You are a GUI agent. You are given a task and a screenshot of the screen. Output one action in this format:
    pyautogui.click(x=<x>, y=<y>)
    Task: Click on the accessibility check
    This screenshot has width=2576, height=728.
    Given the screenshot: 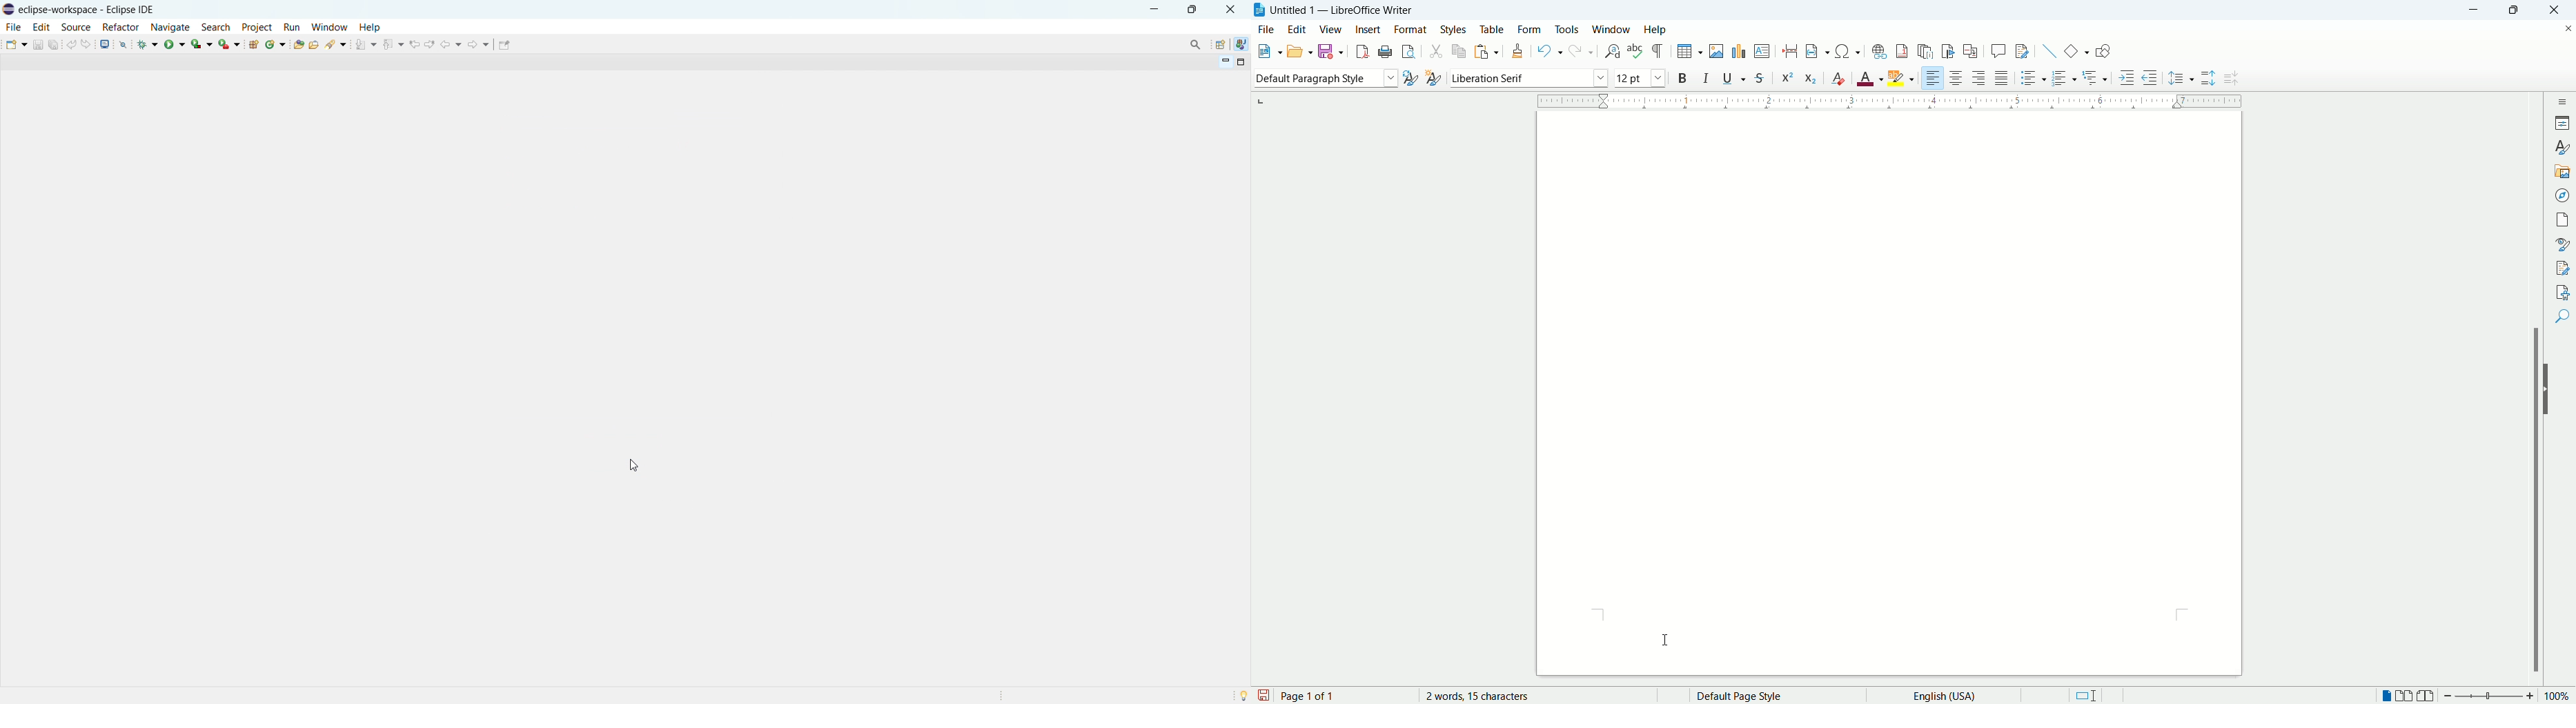 What is the action you would take?
    pyautogui.click(x=2563, y=291)
    